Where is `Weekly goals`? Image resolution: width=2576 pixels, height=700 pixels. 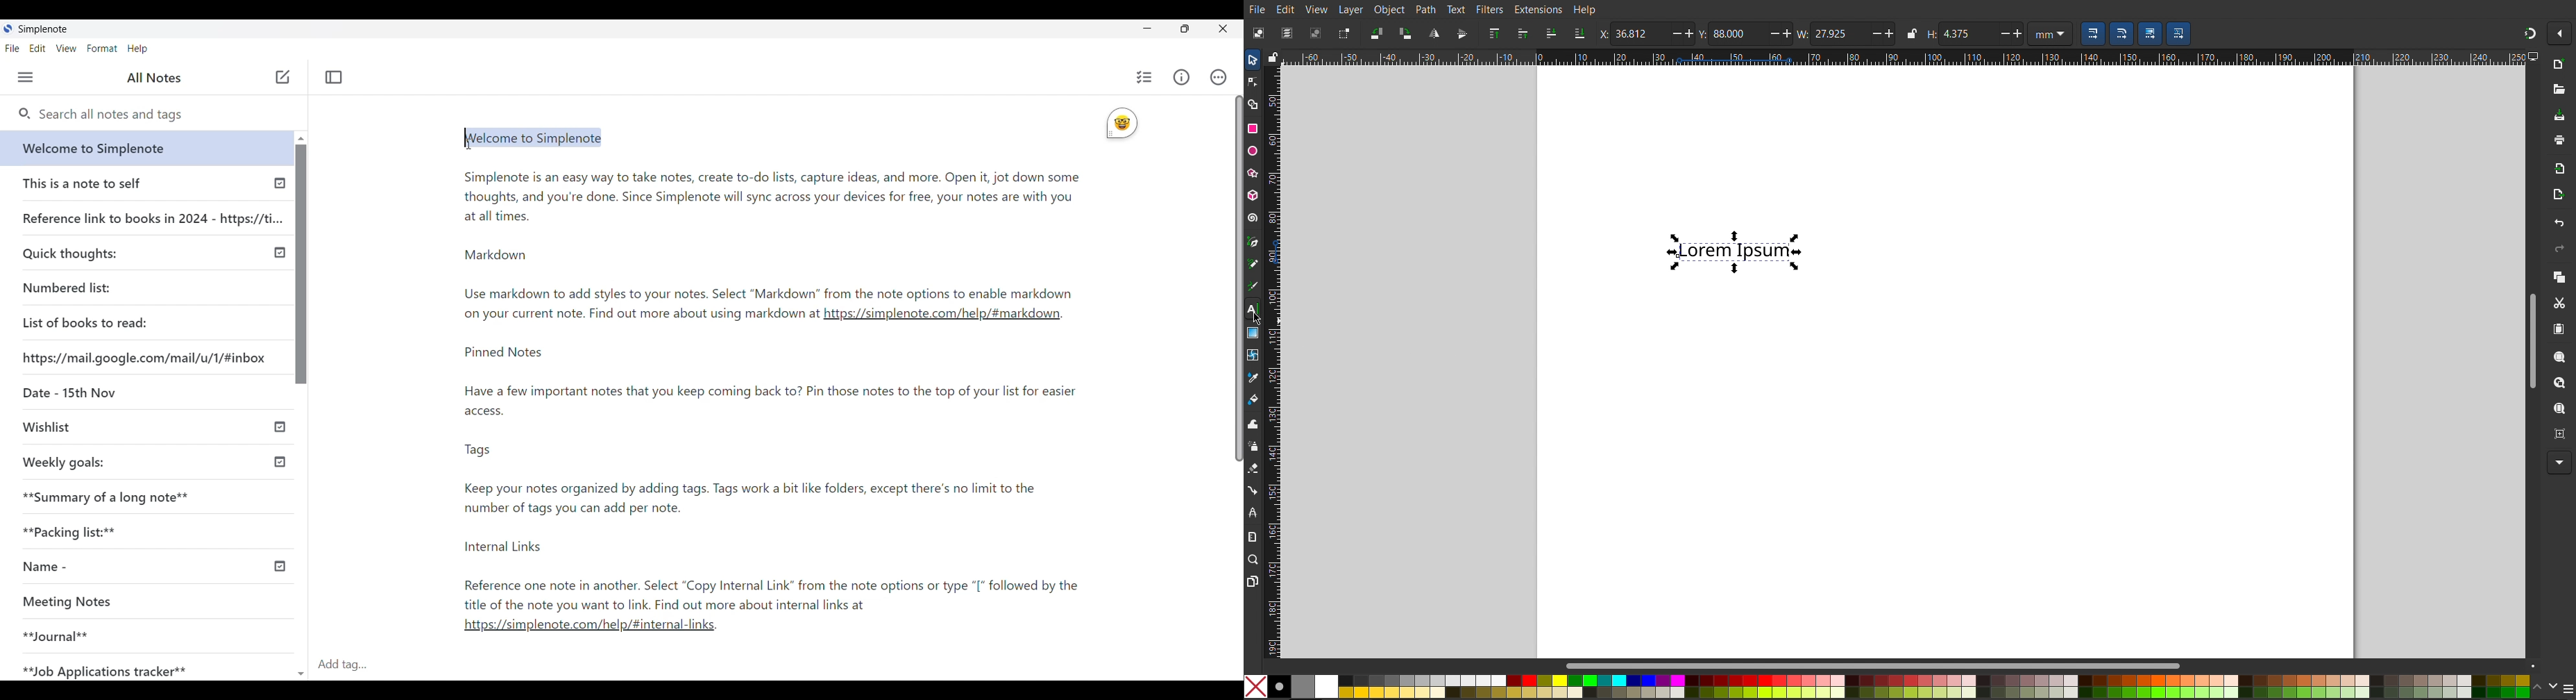
Weekly goals is located at coordinates (64, 462).